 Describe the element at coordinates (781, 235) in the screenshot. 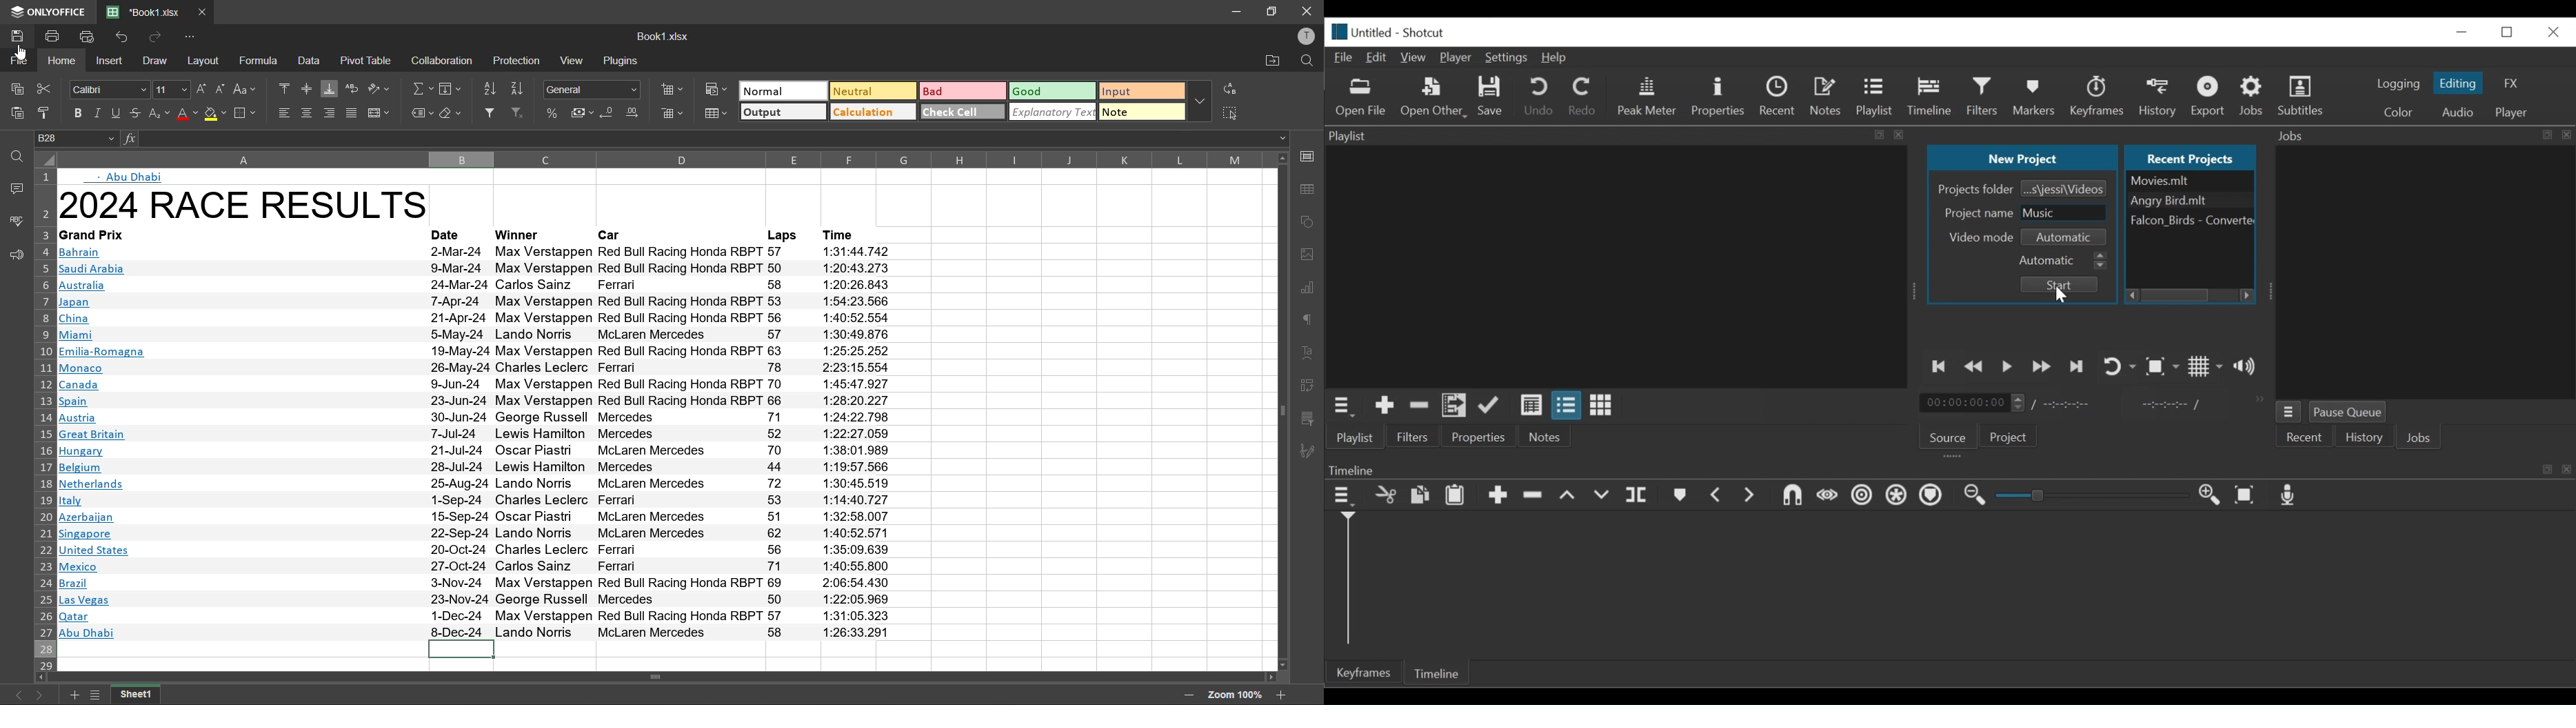

I see `Laps` at that location.